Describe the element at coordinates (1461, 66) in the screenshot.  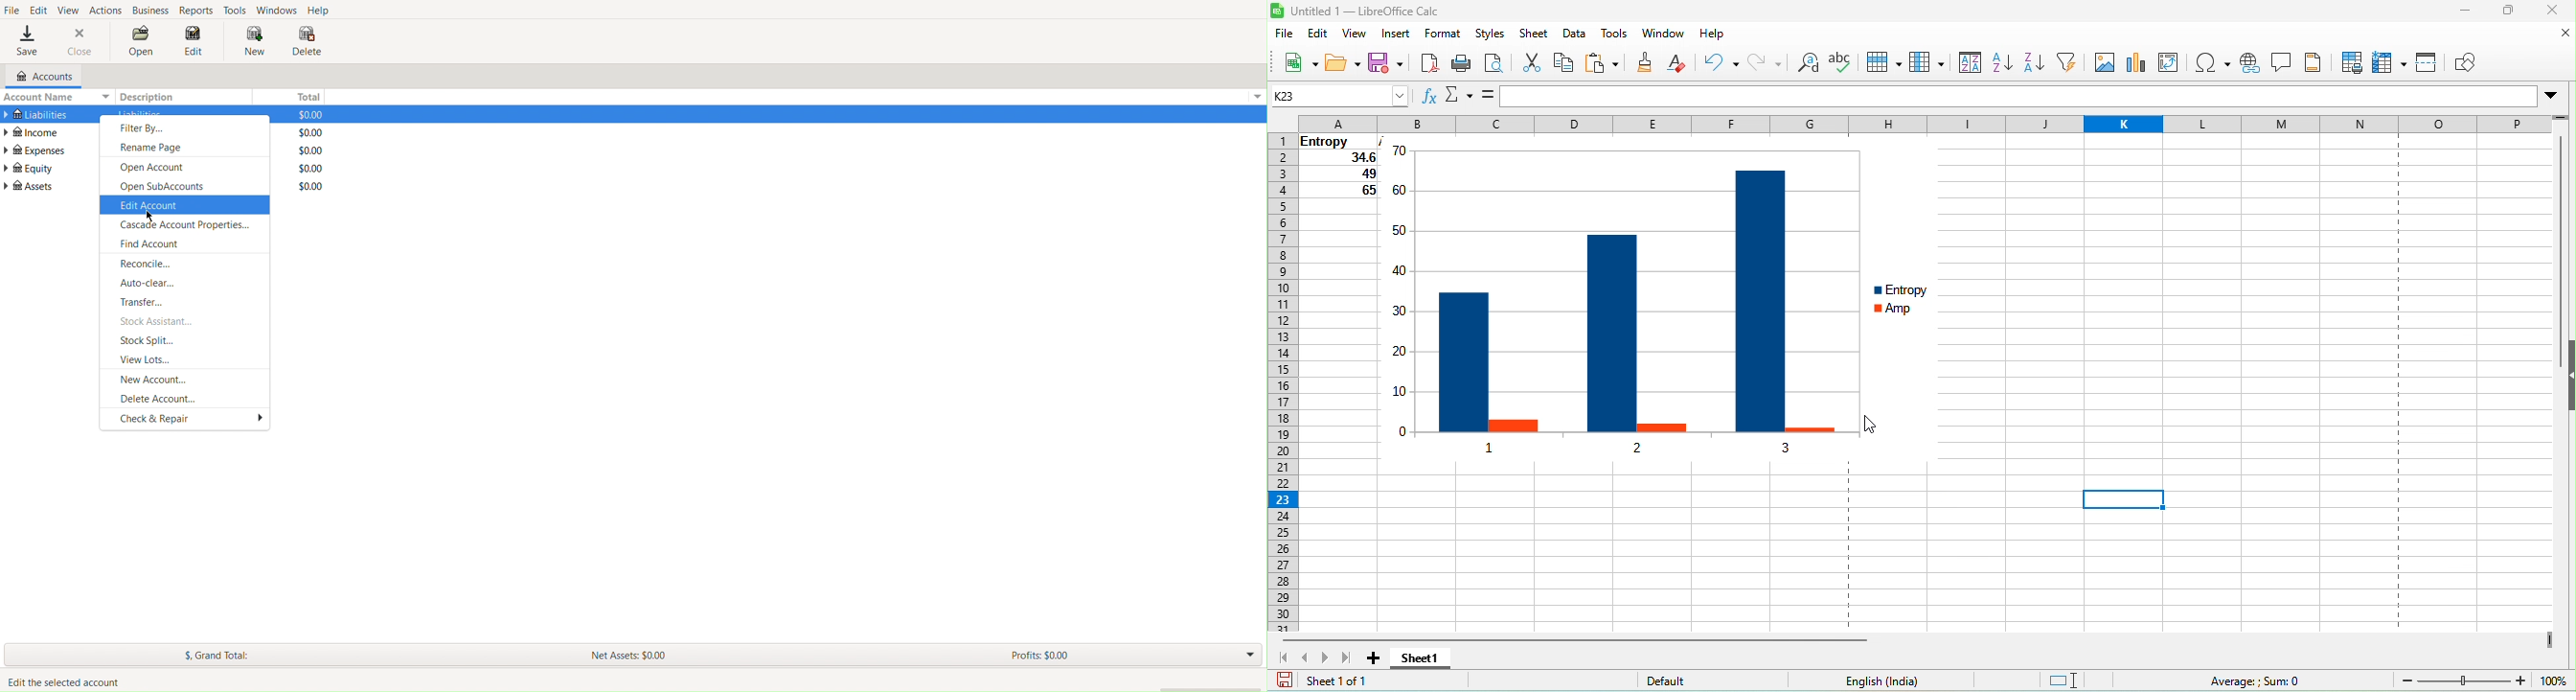
I see `print` at that location.